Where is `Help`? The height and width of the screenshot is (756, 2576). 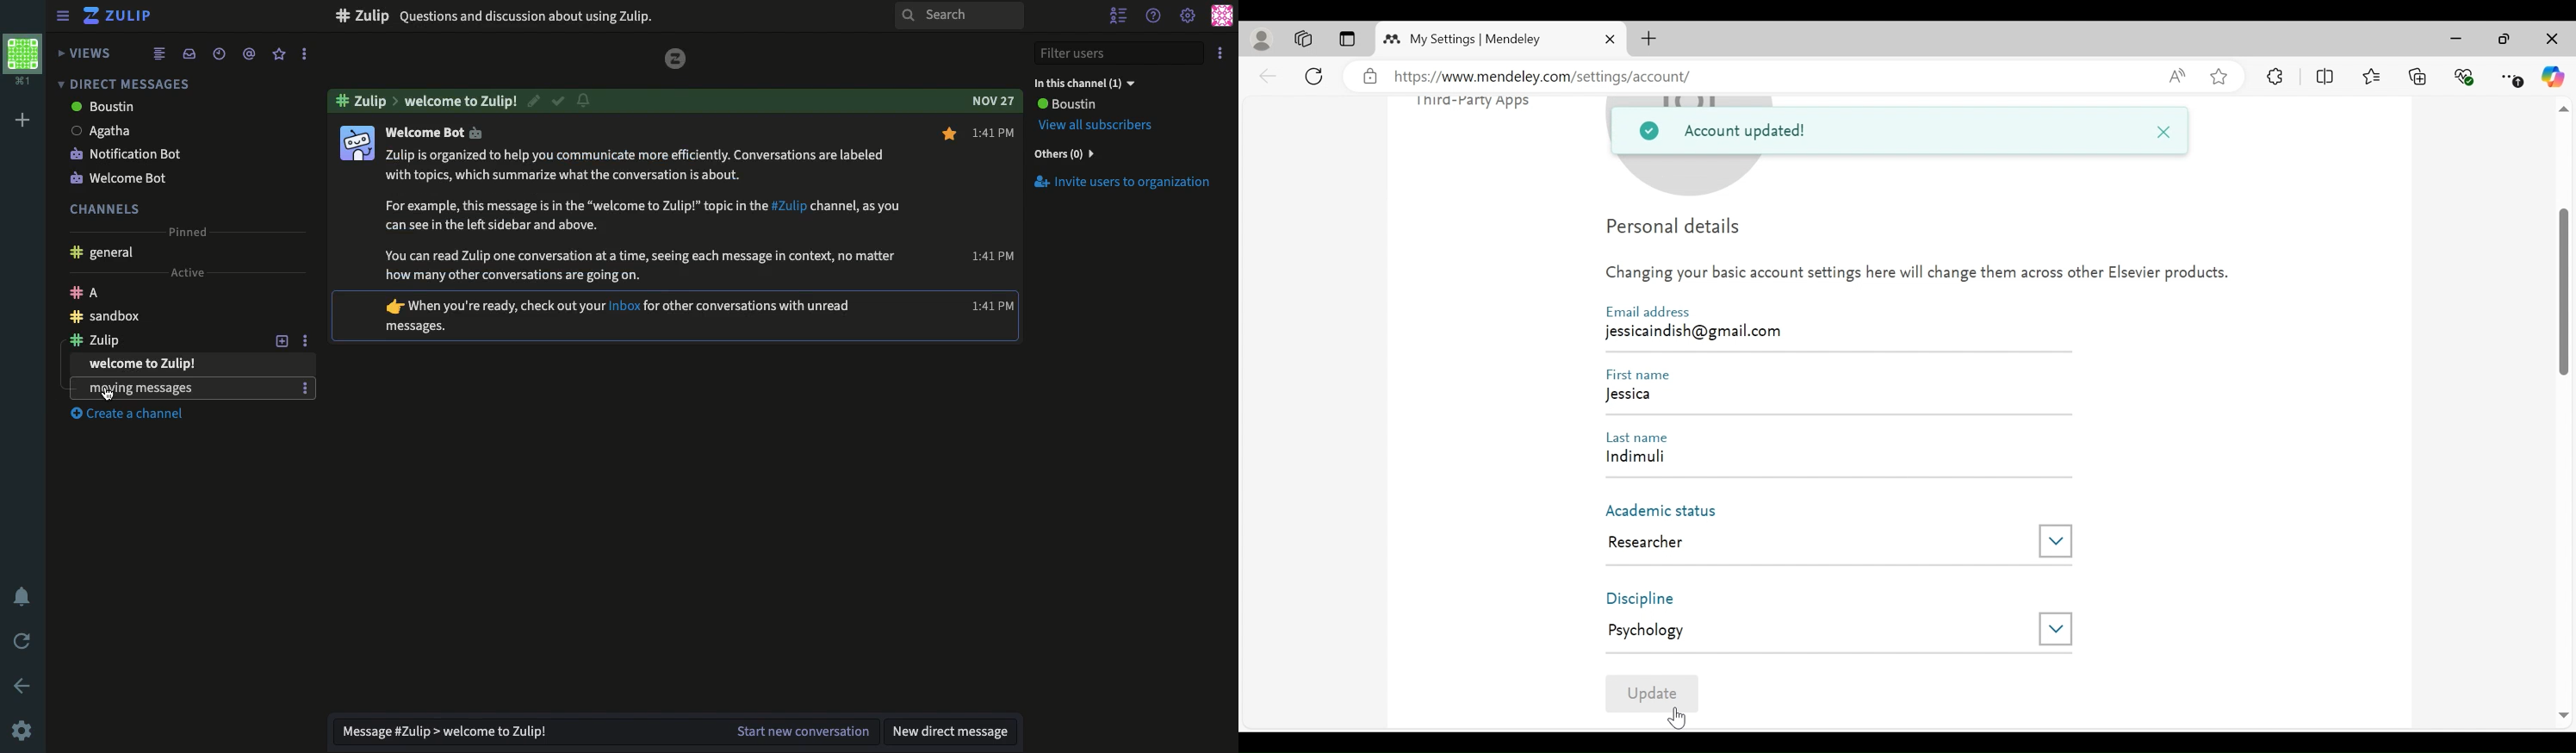
Help is located at coordinates (1154, 13).